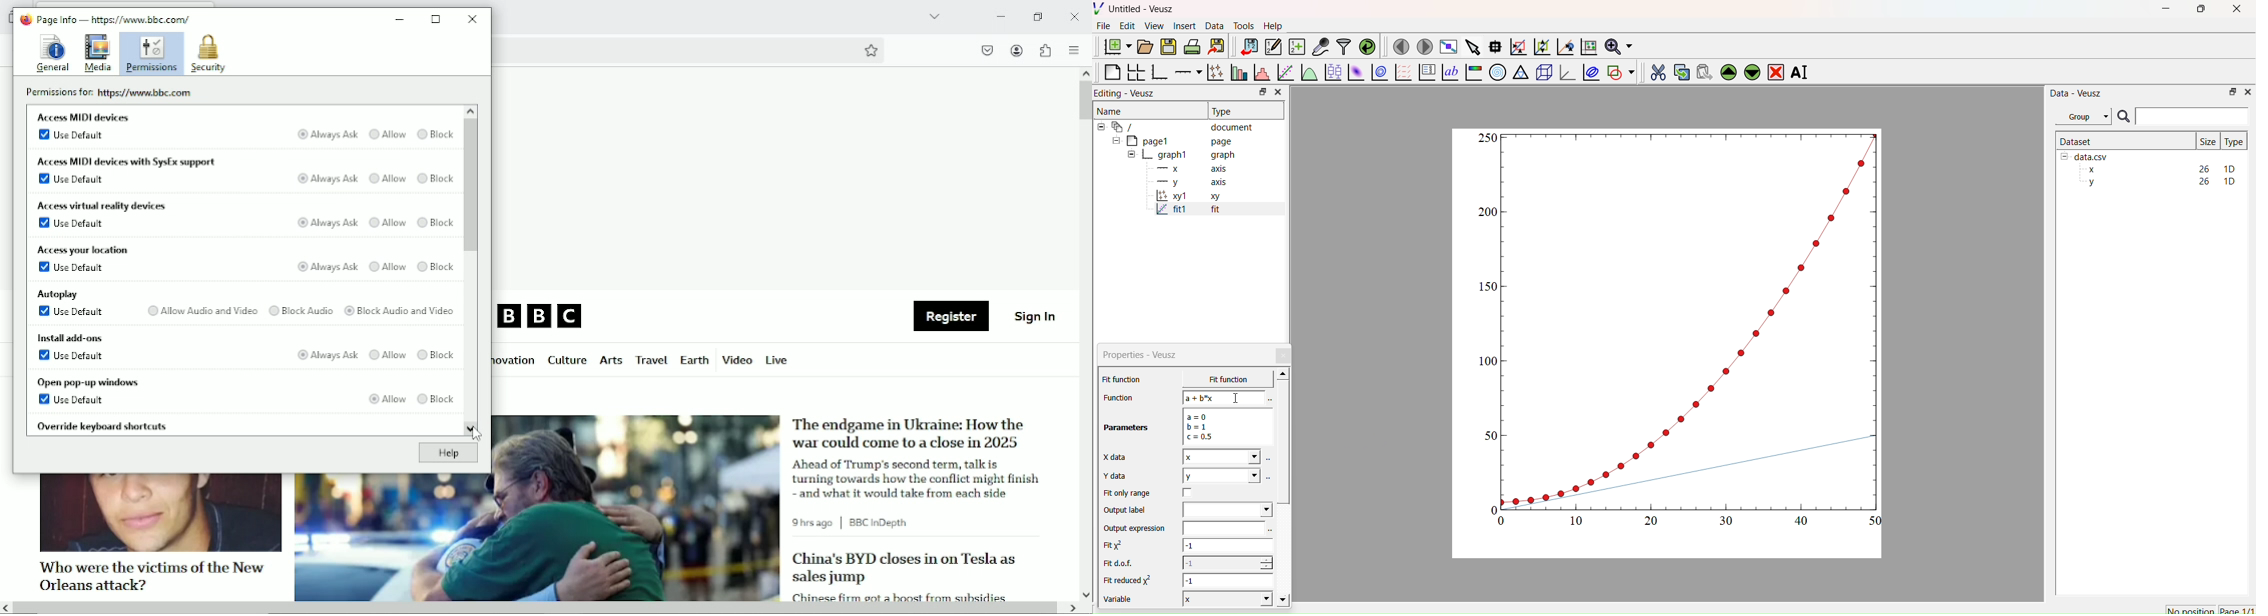 The image size is (2268, 616). Describe the element at coordinates (1229, 580) in the screenshot. I see `-1` at that location.